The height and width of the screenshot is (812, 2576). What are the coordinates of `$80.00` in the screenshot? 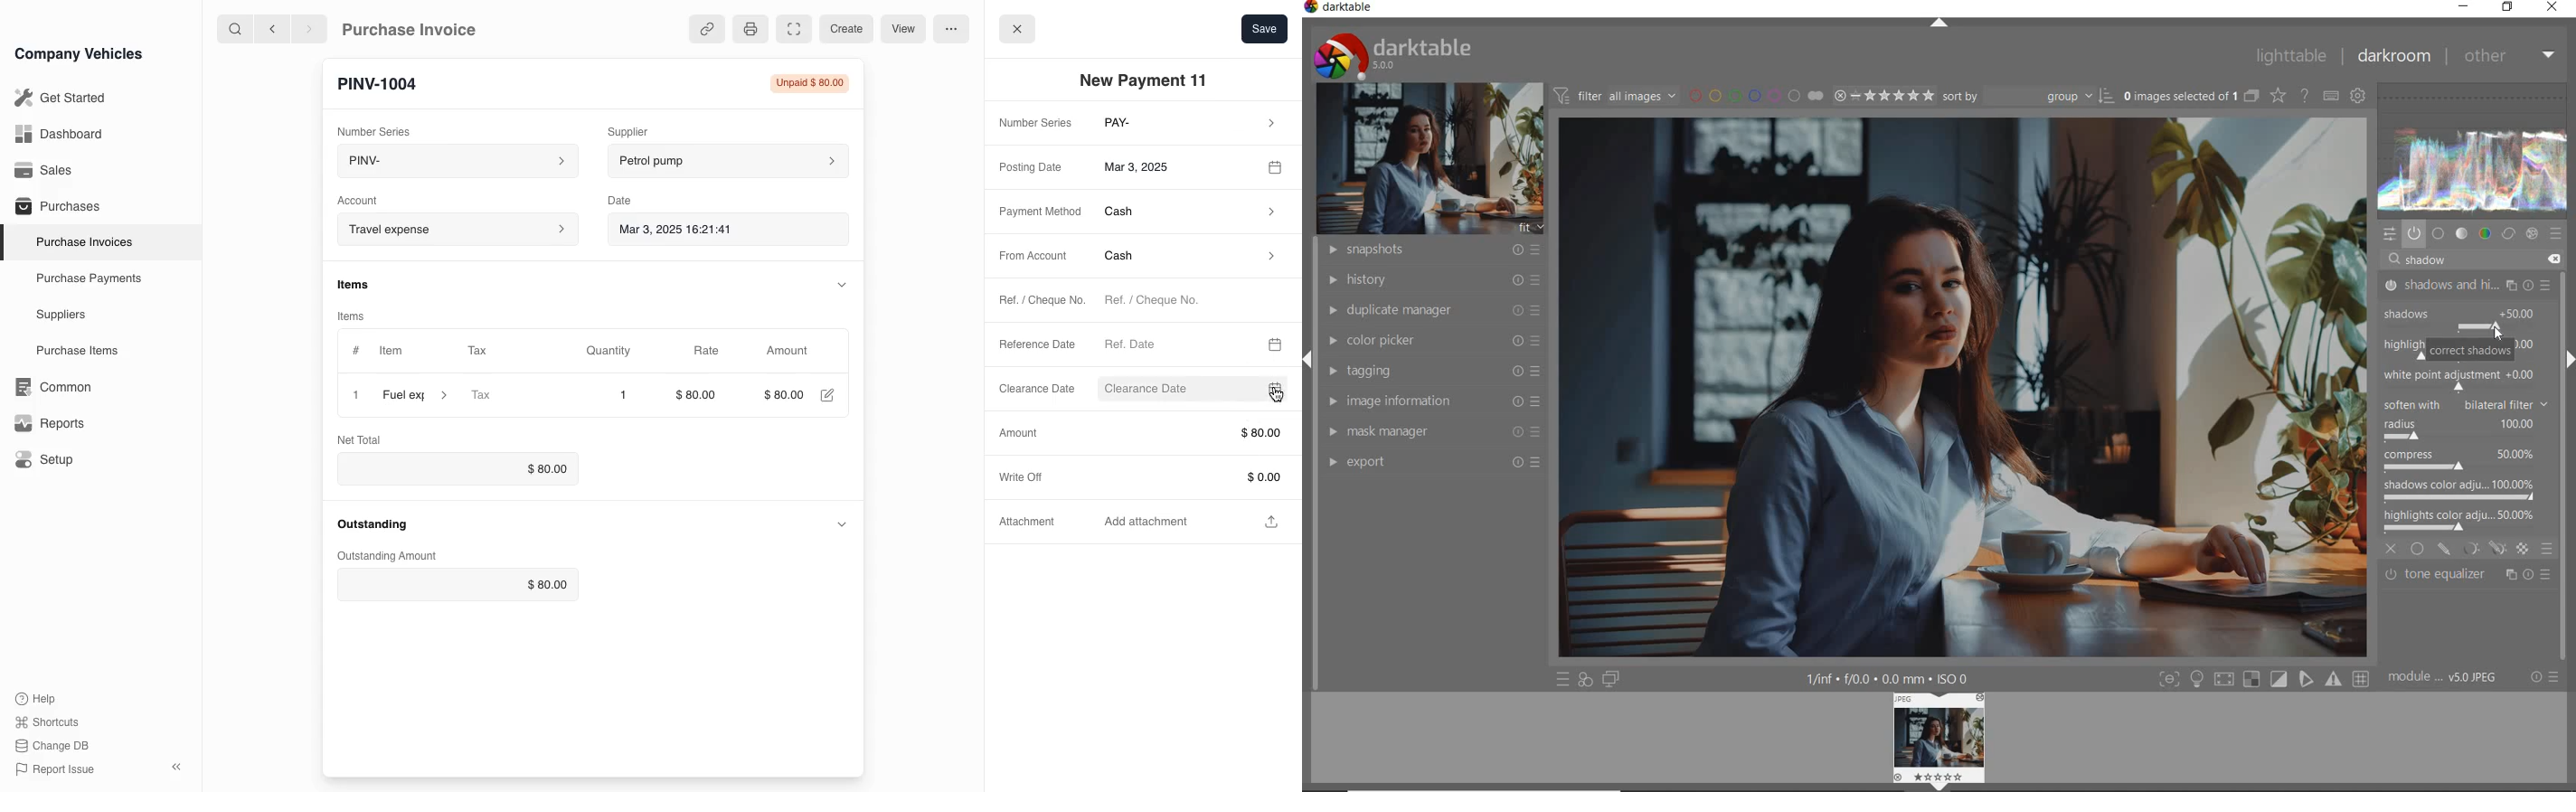 It's located at (460, 585).